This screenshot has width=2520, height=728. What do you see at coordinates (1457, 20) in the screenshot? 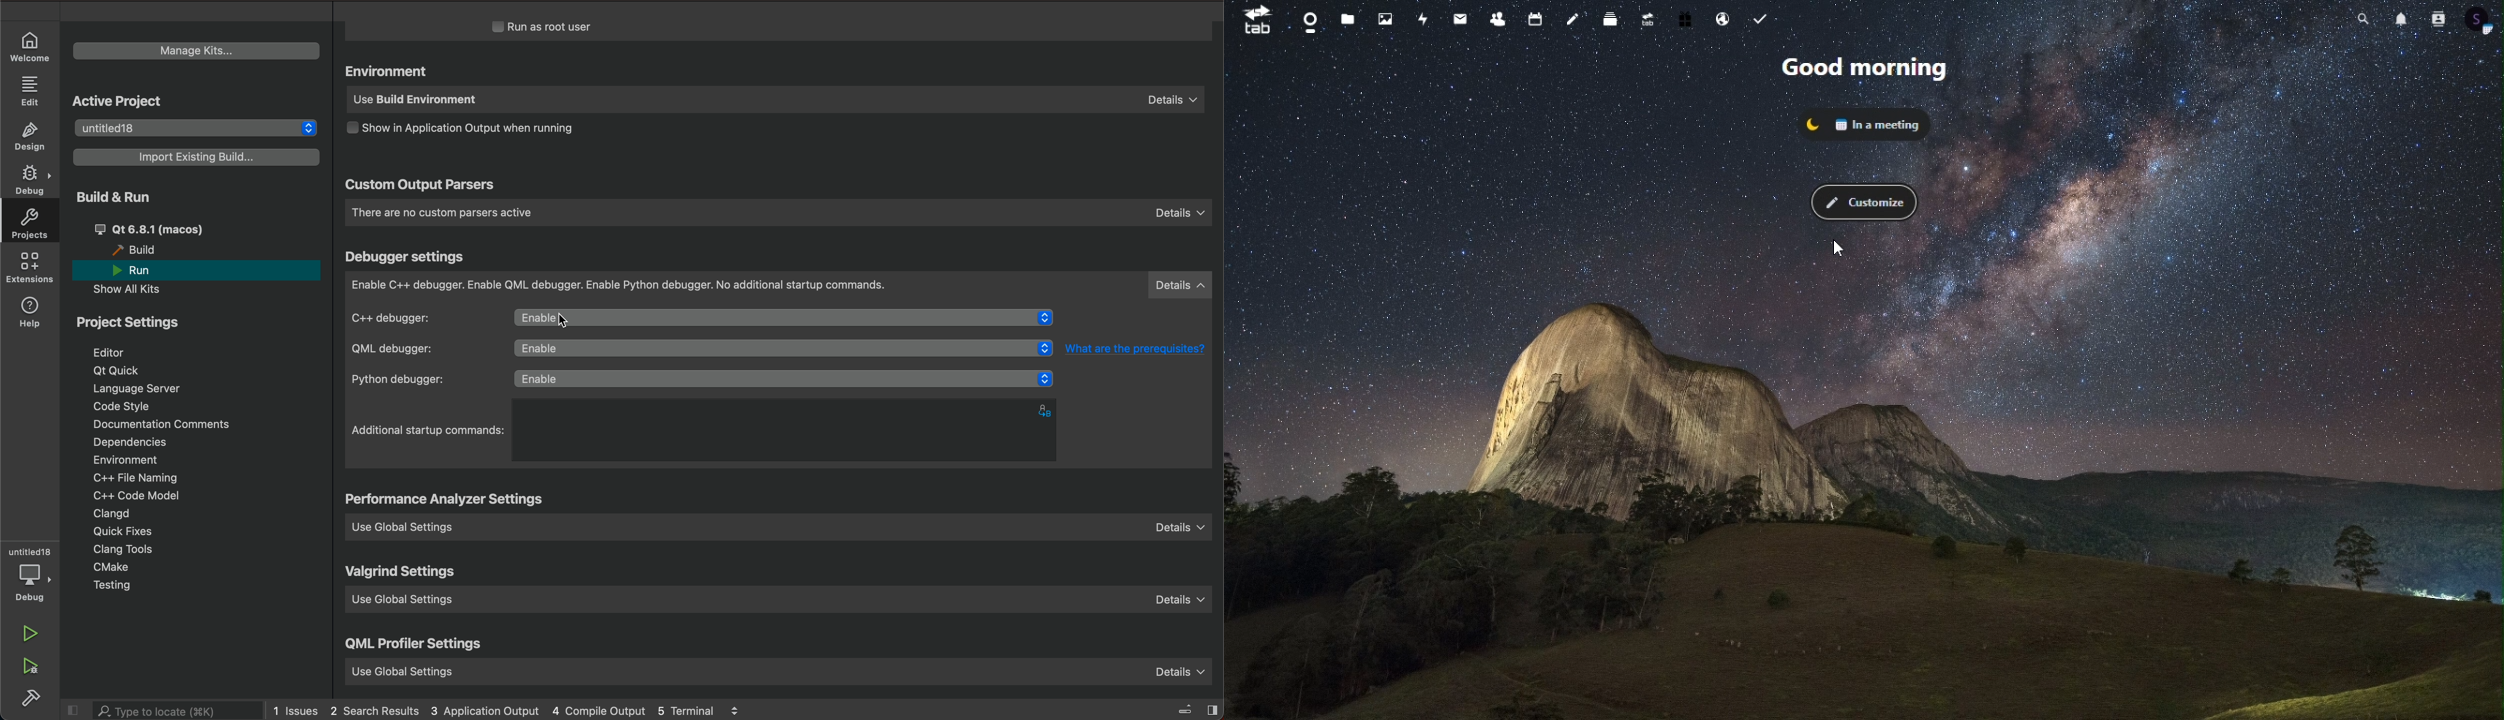
I see `mail` at bounding box center [1457, 20].